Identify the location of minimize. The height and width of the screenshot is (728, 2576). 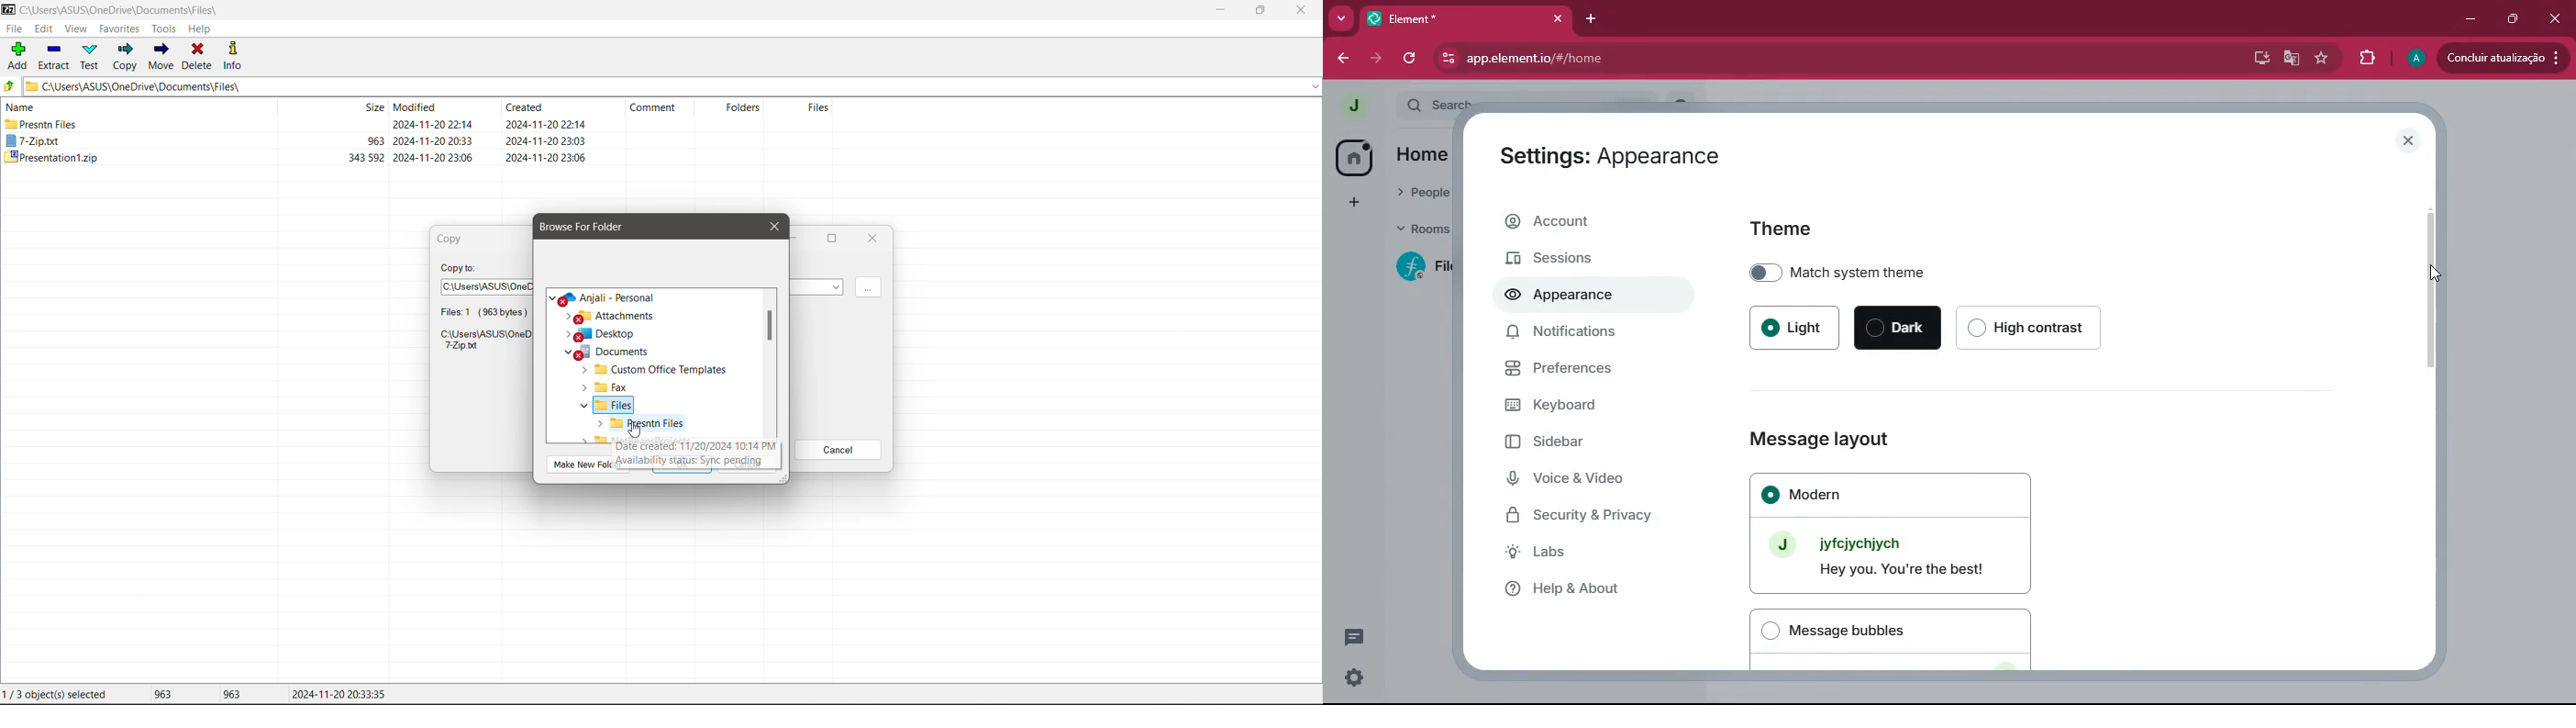
(2471, 17).